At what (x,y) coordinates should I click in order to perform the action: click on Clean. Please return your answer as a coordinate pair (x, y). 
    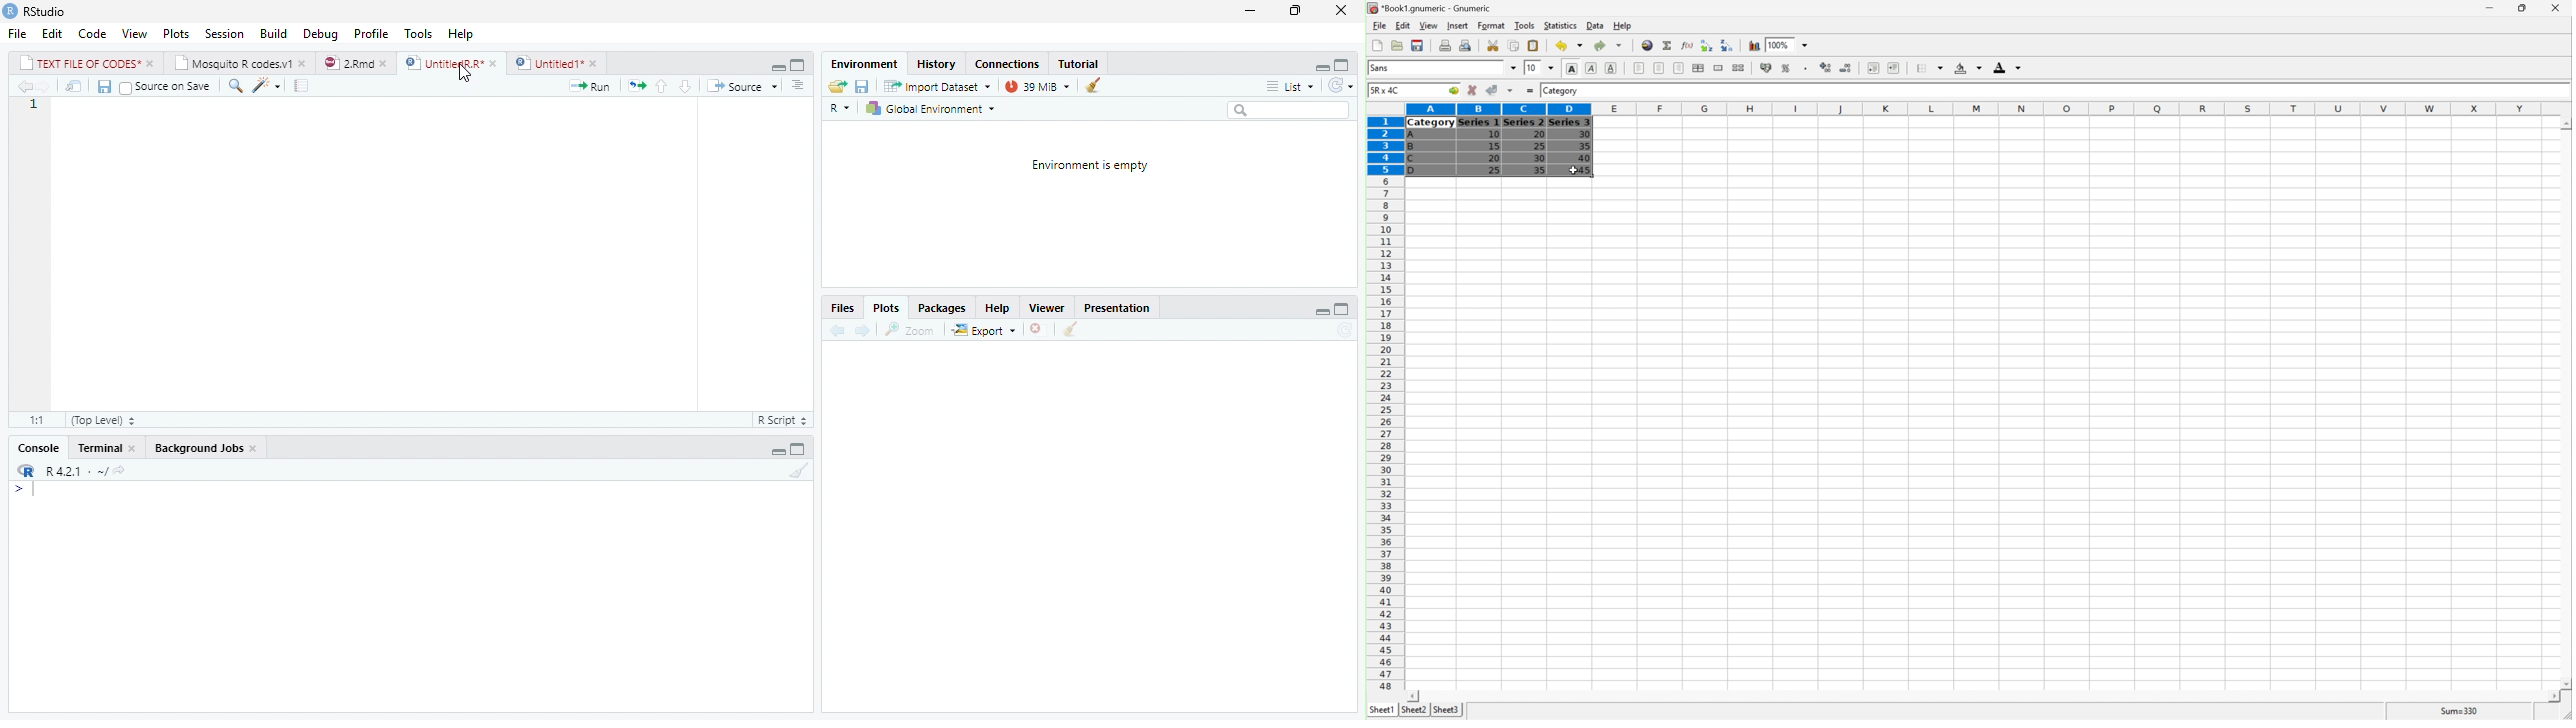
    Looking at the image, I should click on (1071, 330).